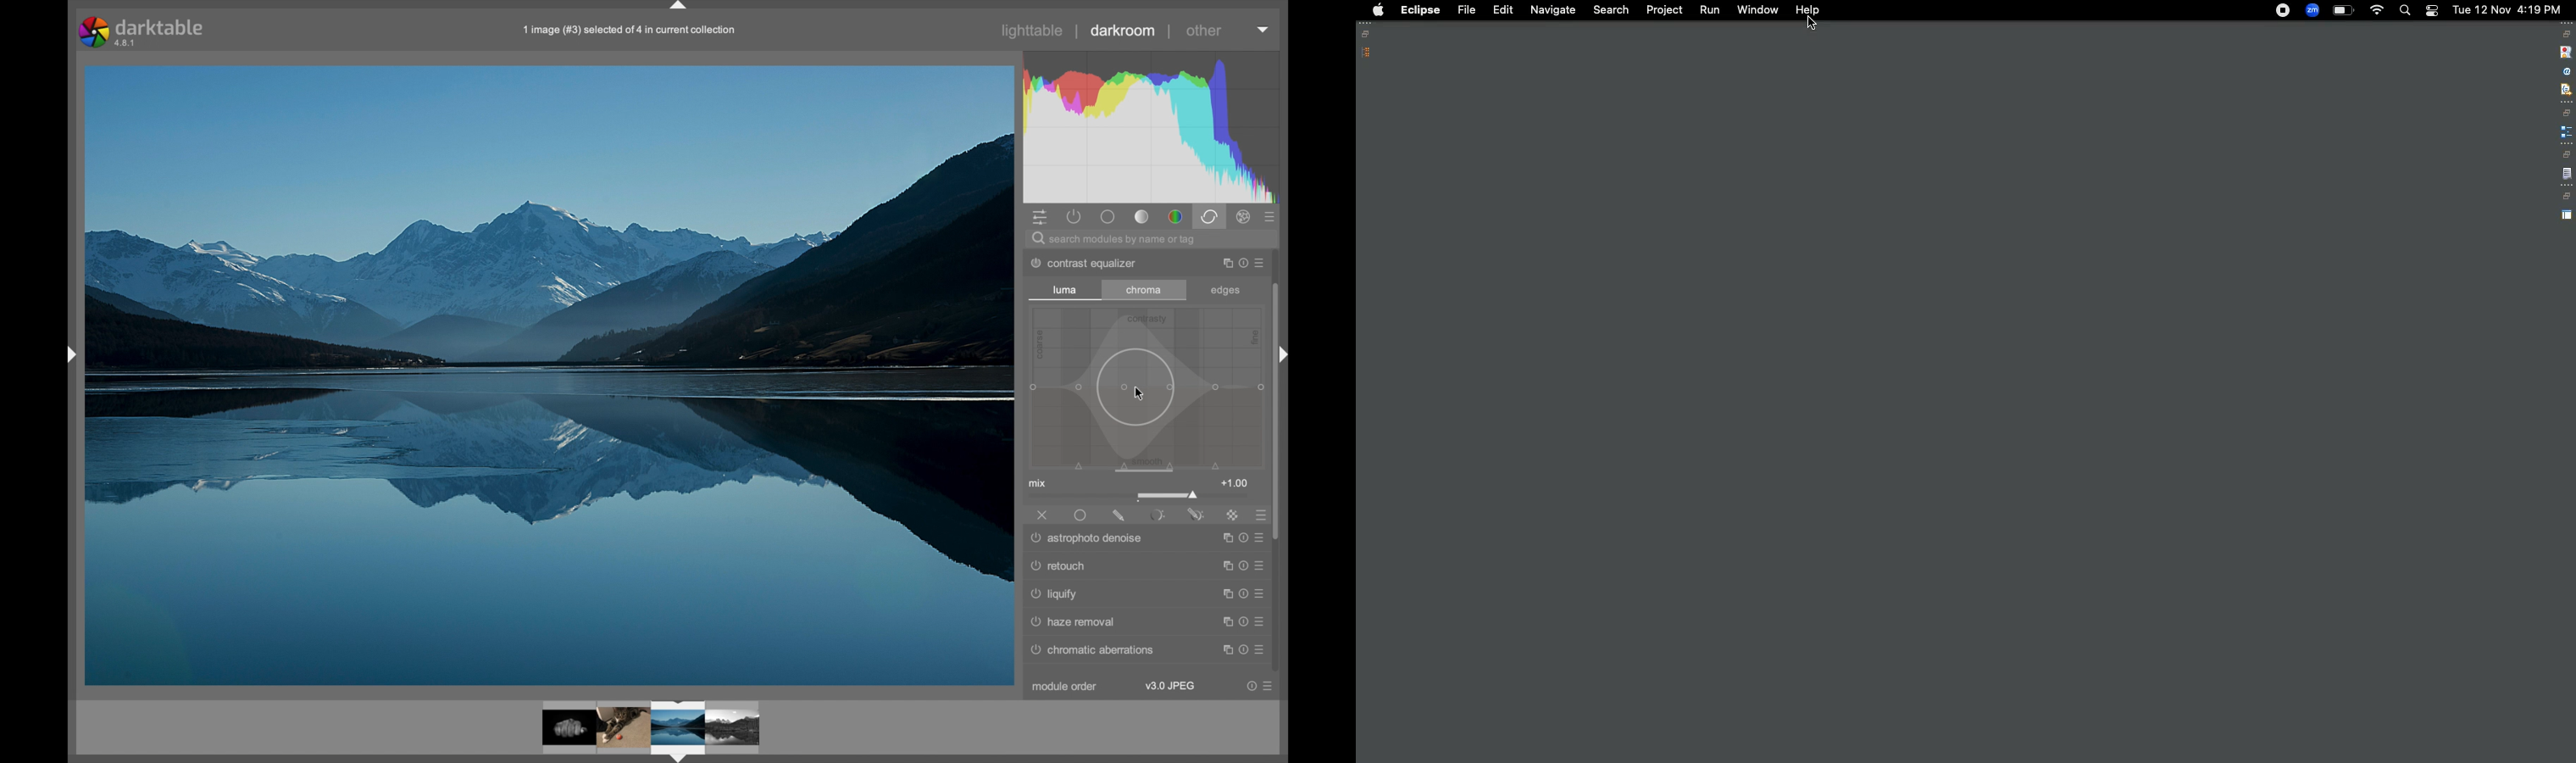 This screenshot has height=784, width=2576. I want to click on mix, so click(1037, 483).